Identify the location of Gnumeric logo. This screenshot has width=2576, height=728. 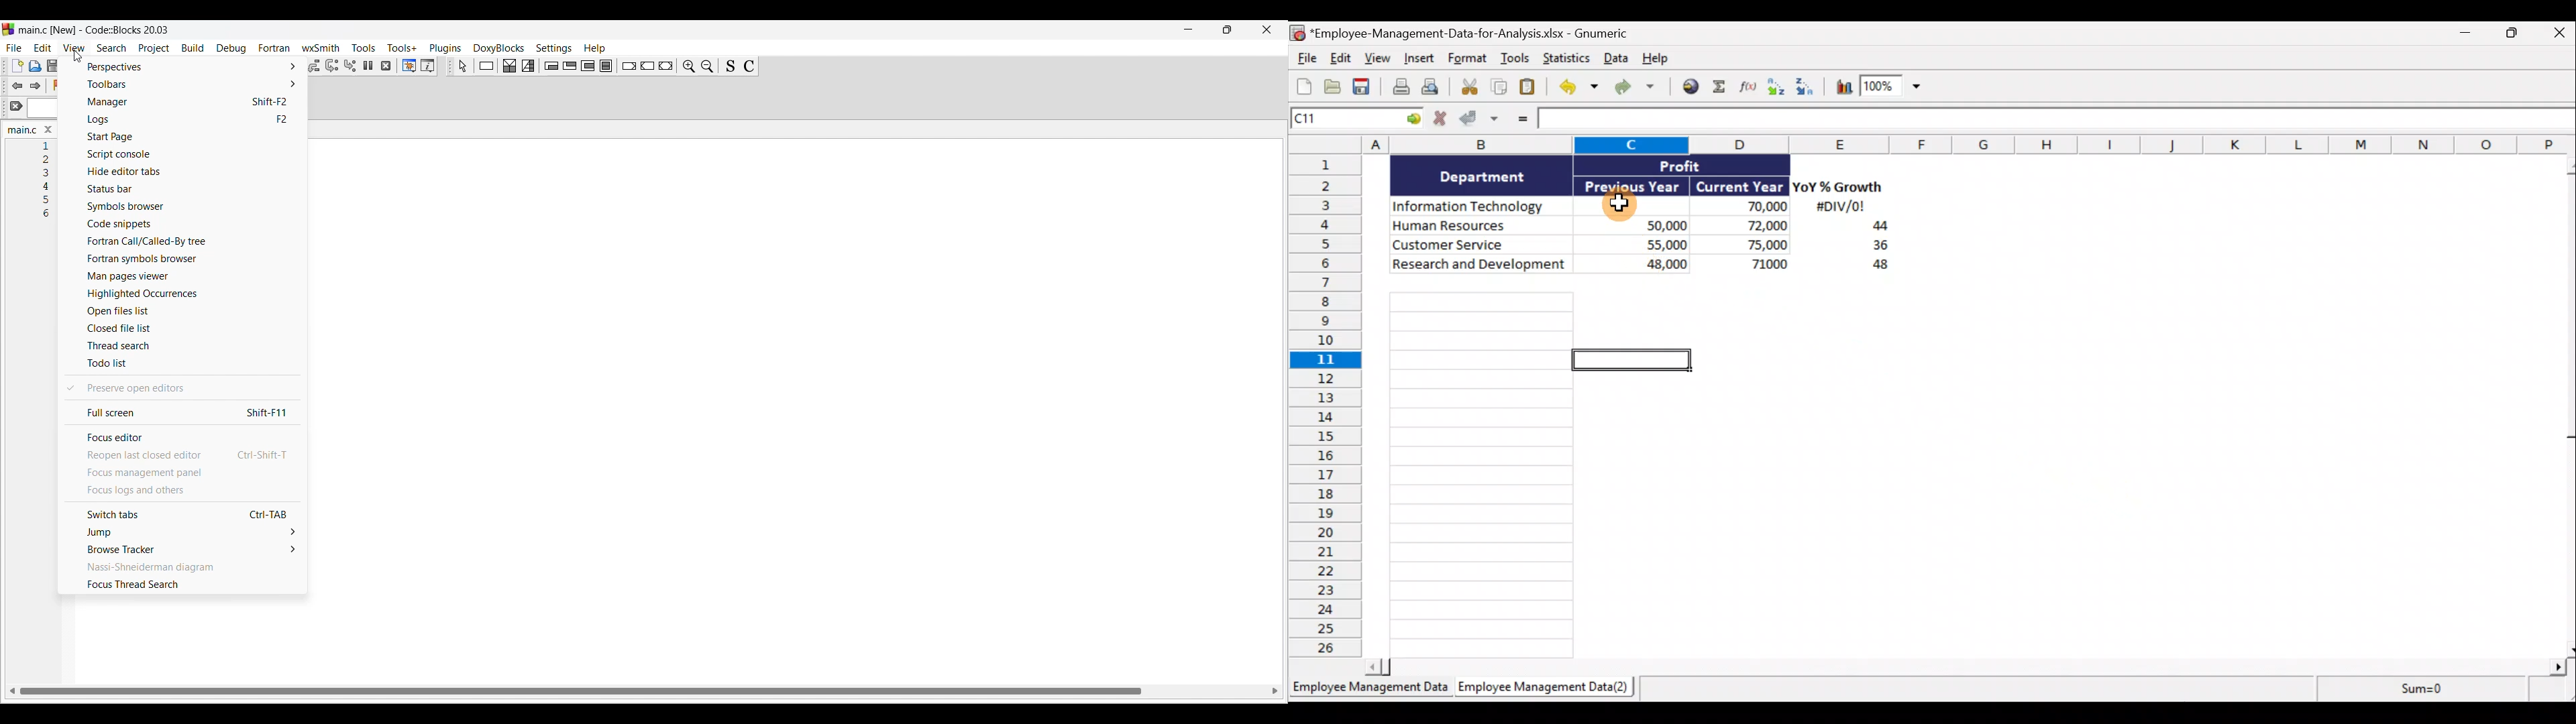
(1297, 33).